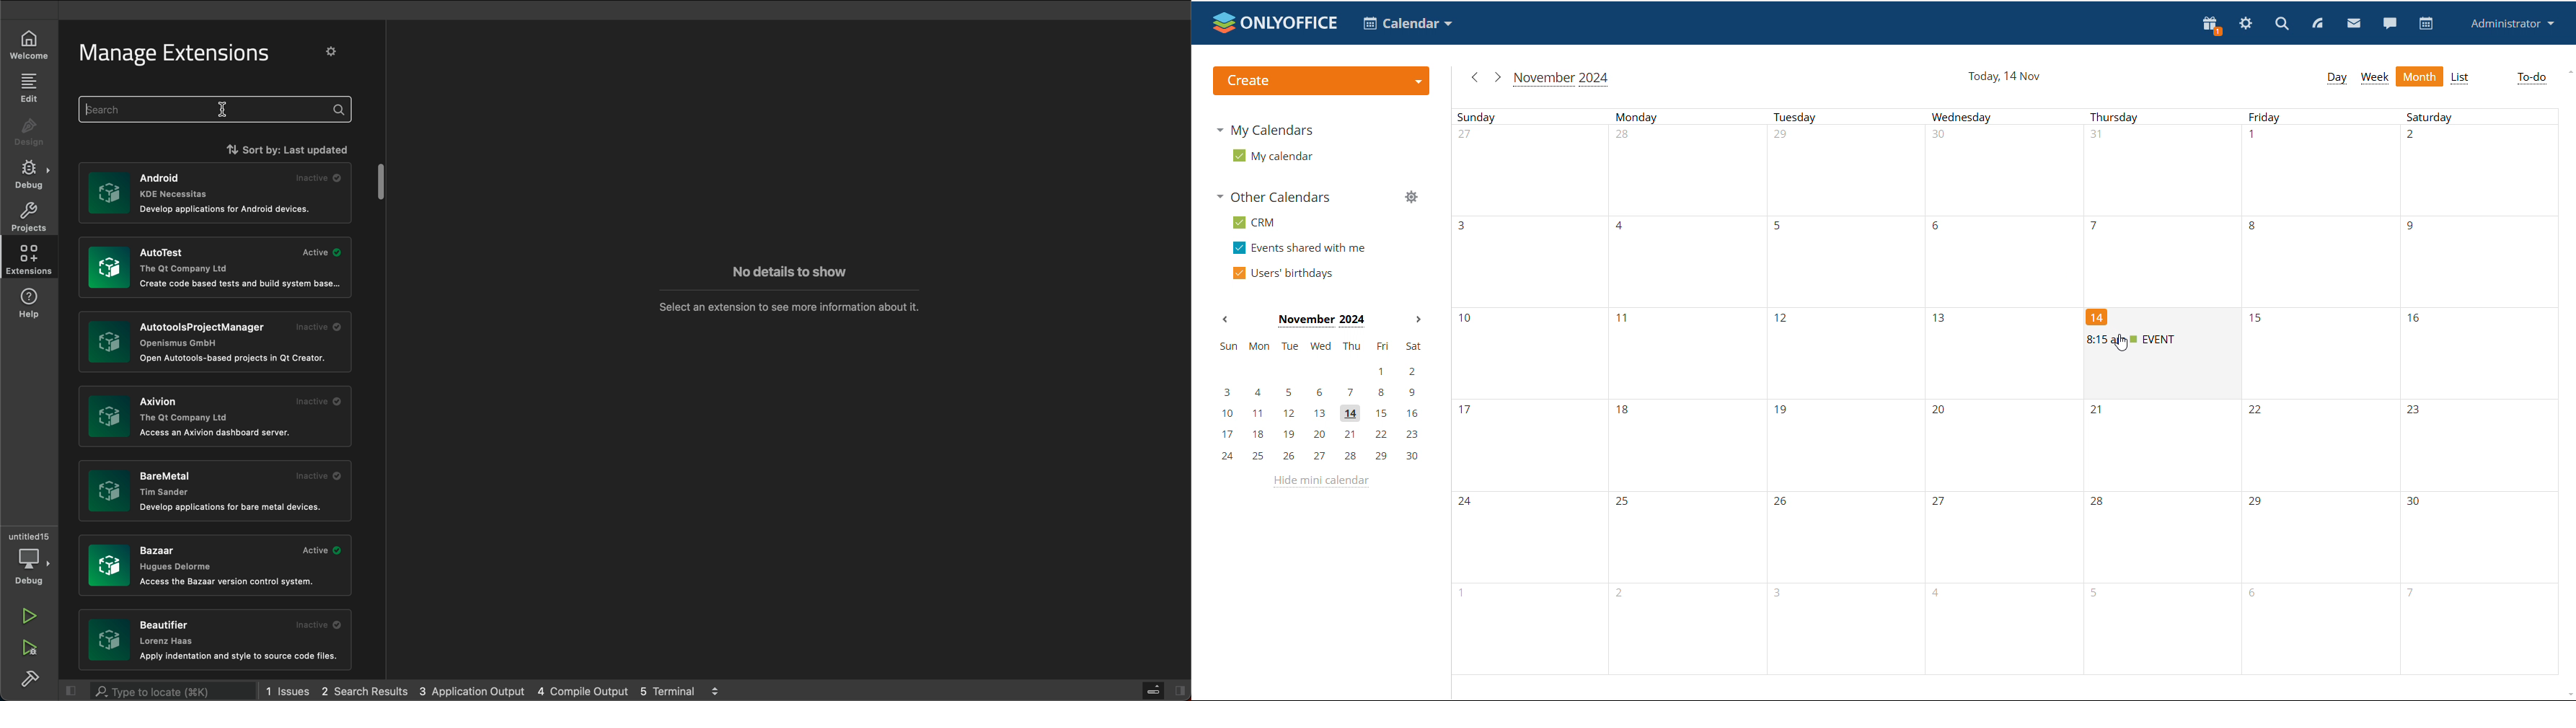 The image size is (2576, 728). I want to click on extension text, so click(241, 657).